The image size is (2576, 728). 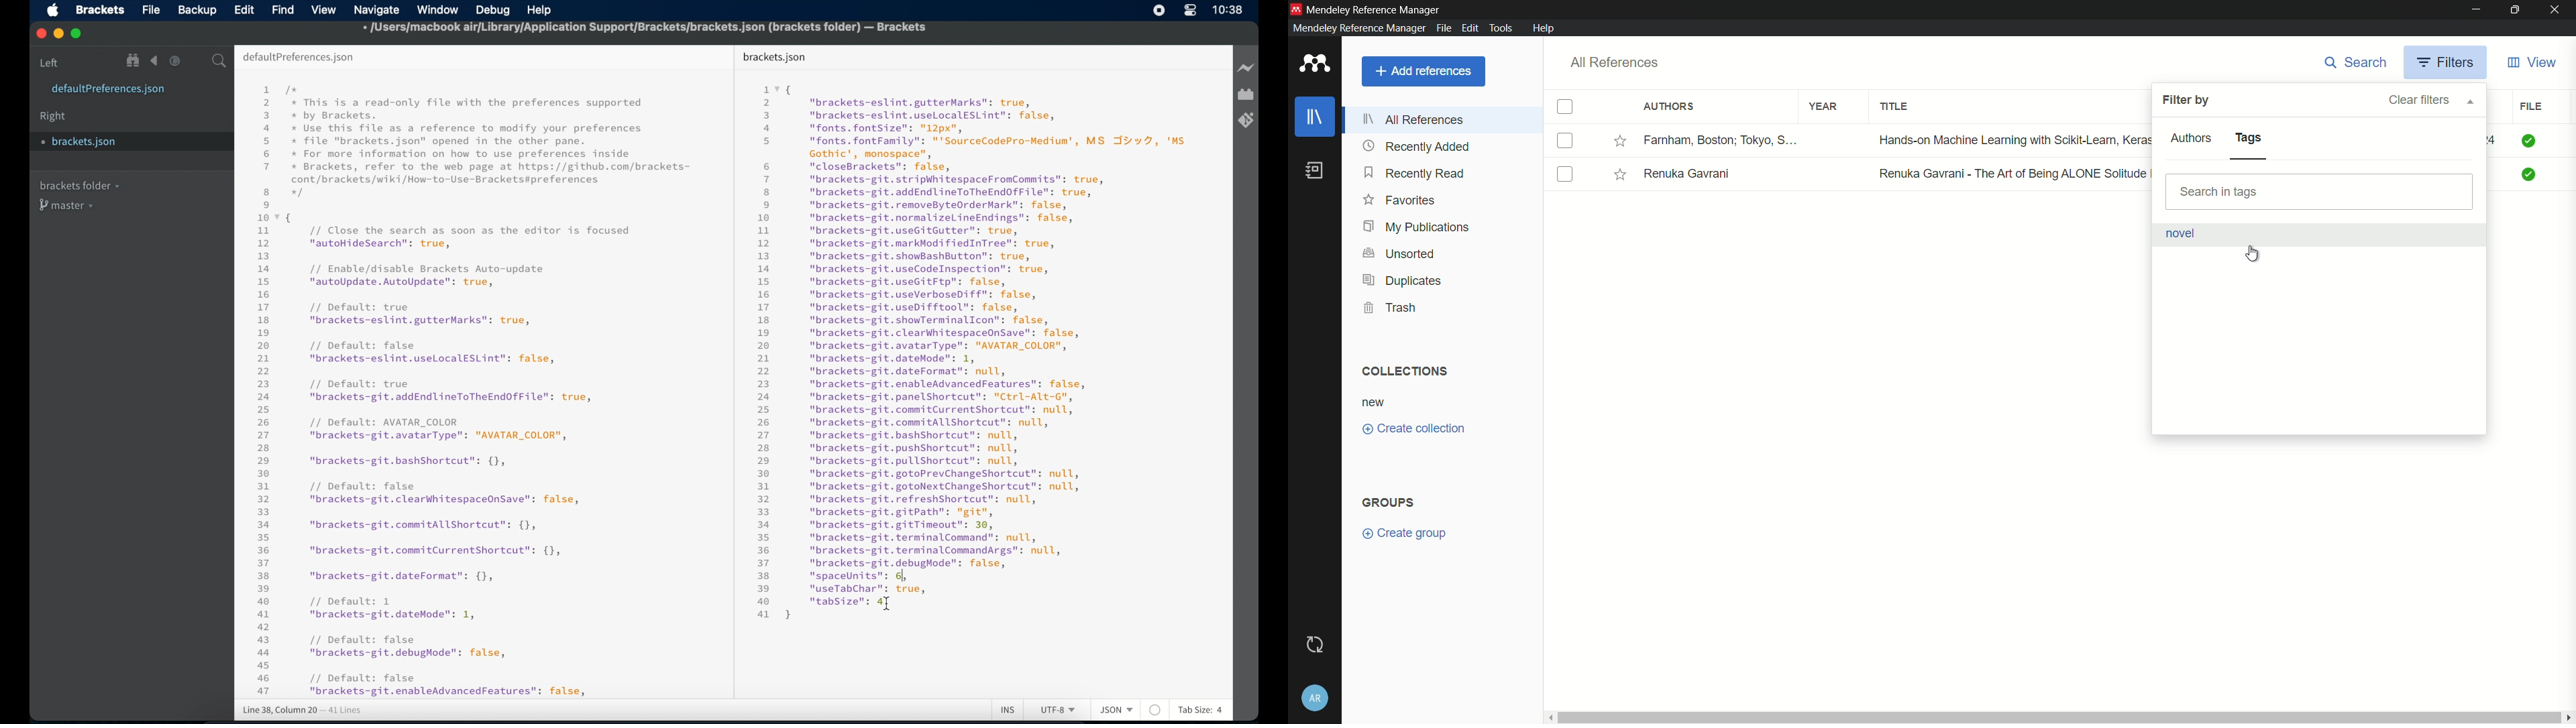 What do you see at coordinates (2475, 10) in the screenshot?
I see `minimize` at bounding box center [2475, 10].